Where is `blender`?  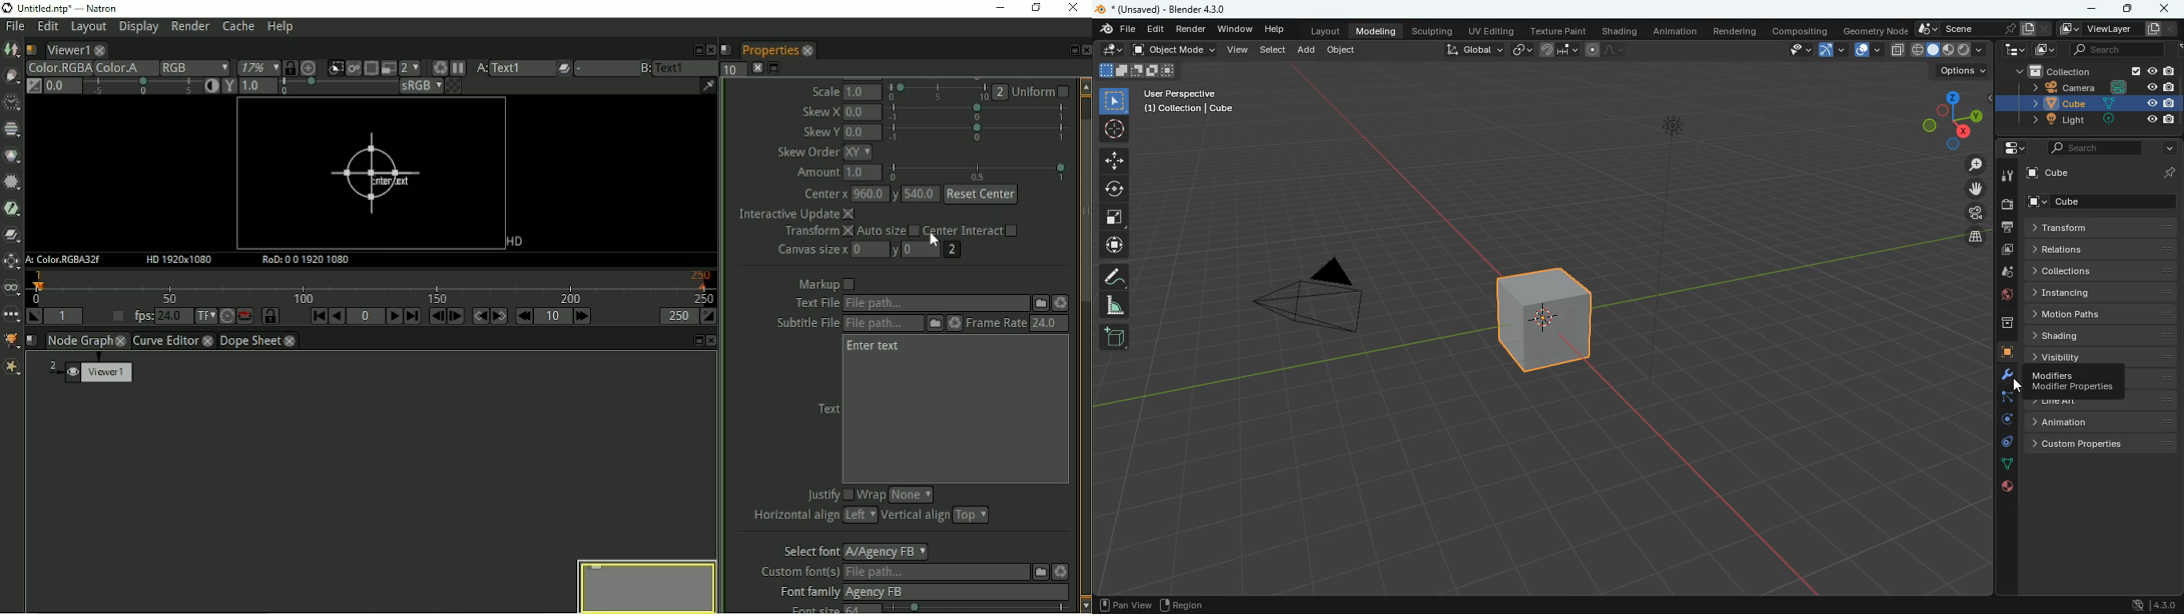 blender is located at coordinates (1169, 8).